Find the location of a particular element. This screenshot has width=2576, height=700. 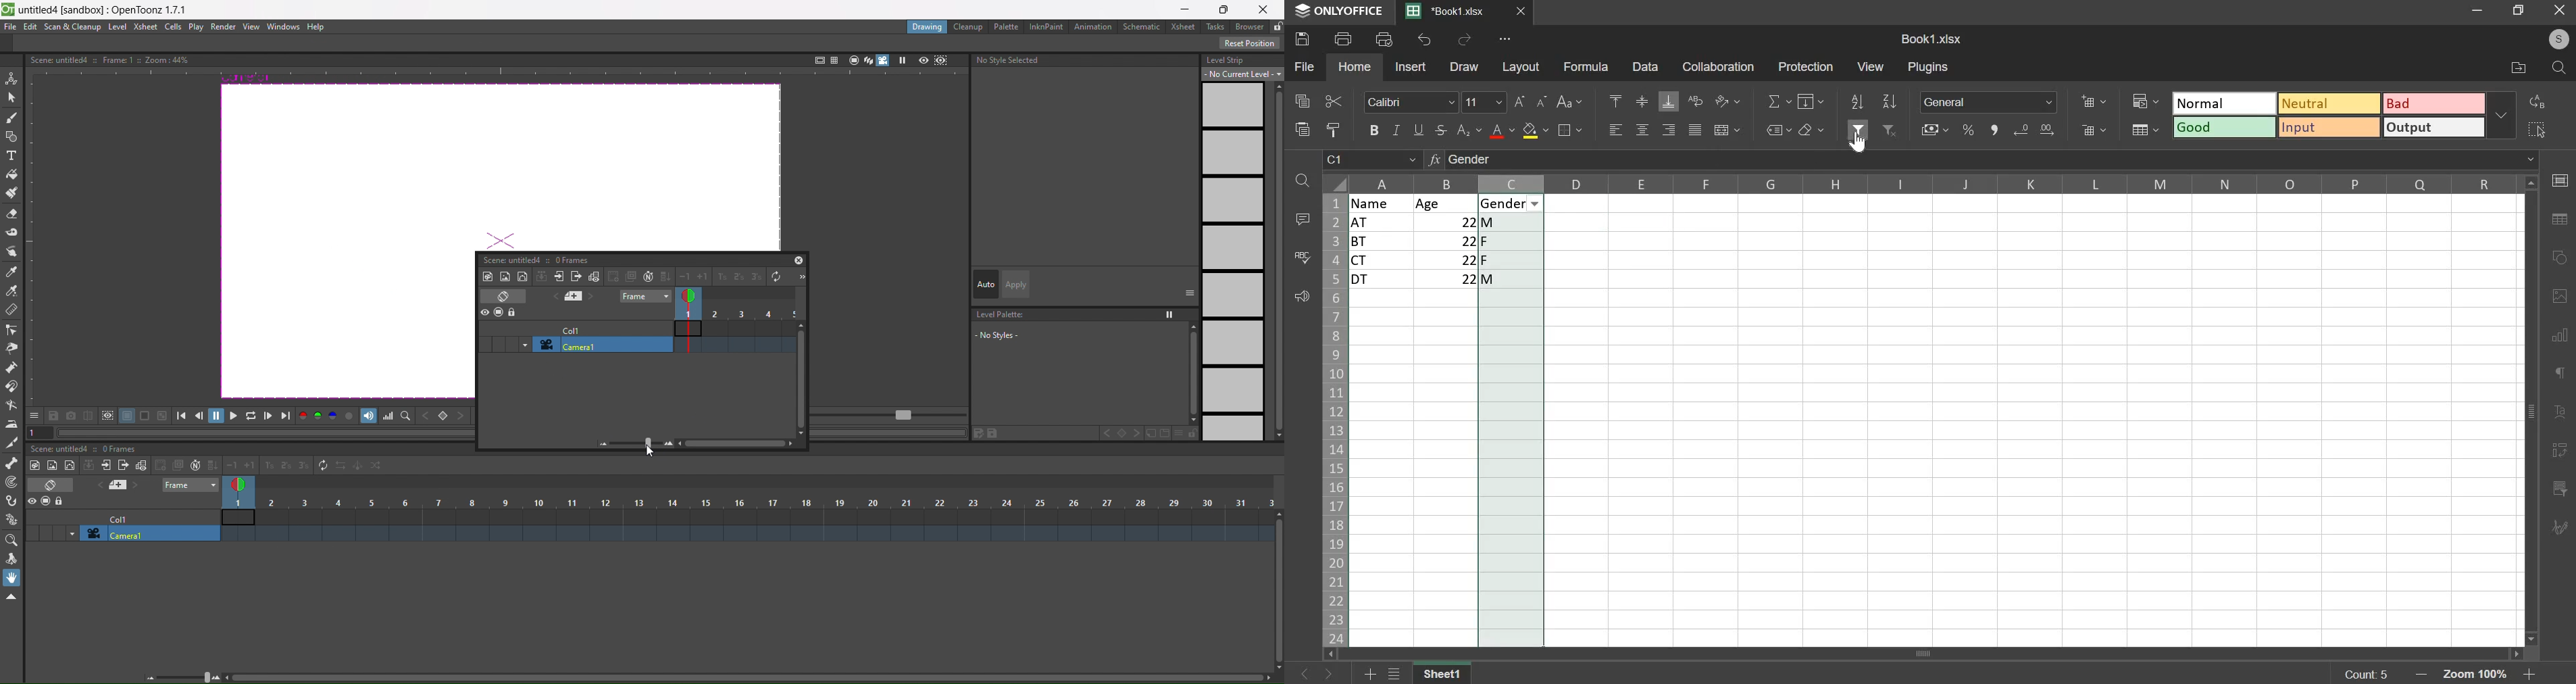

toggle edit is located at coordinates (595, 276).